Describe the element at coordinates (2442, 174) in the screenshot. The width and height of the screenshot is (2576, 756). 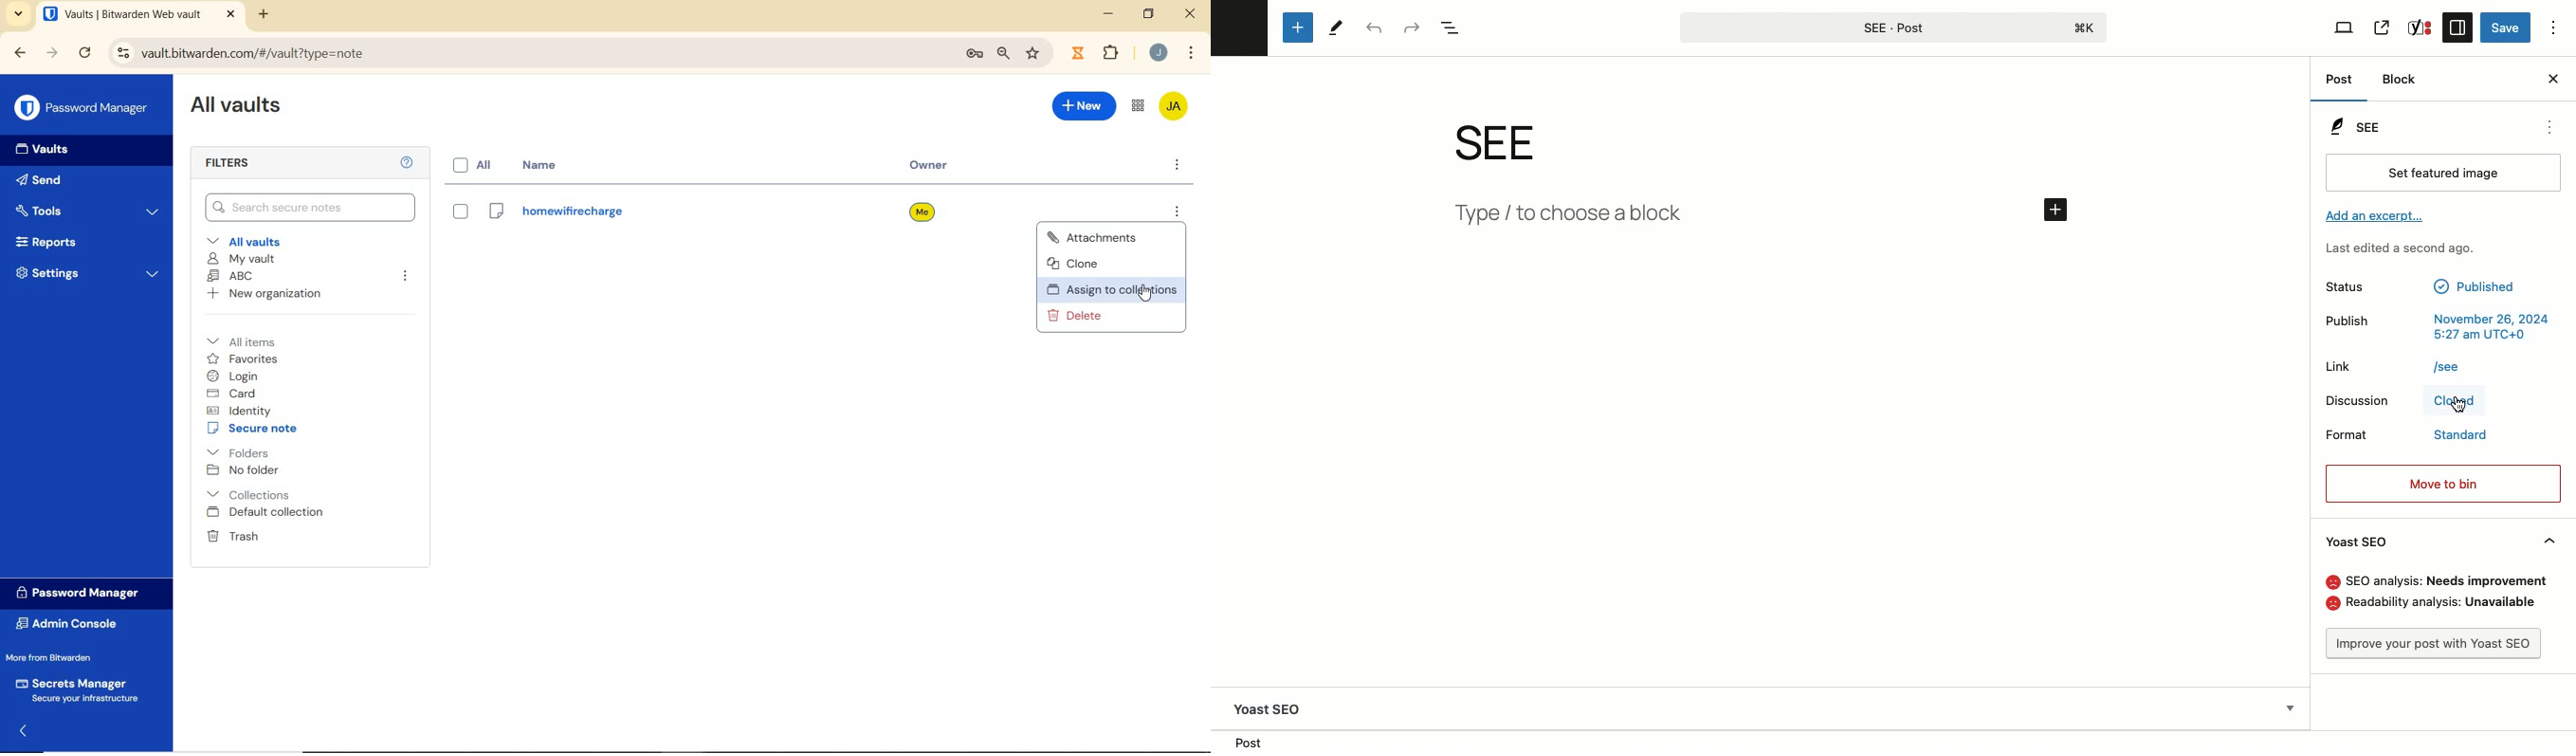
I see `Set featured image` at that location.